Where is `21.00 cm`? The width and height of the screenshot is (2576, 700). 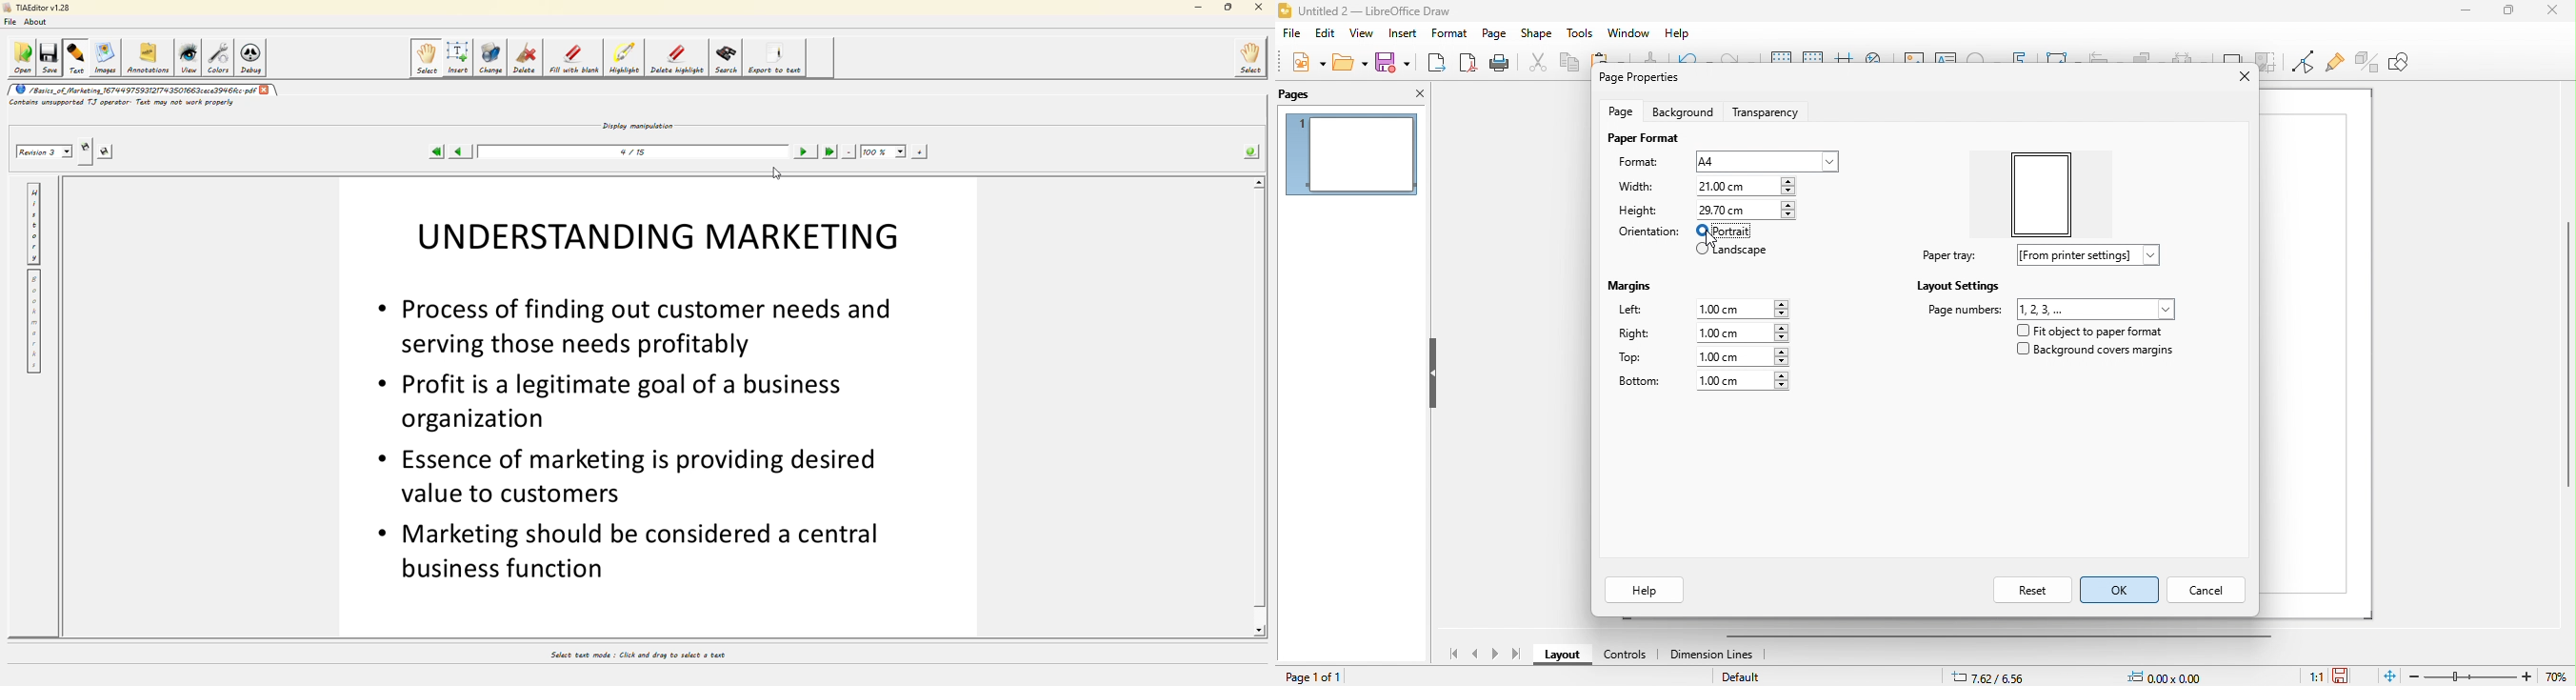 21.00 cm is located at coordinates (1744, 187).